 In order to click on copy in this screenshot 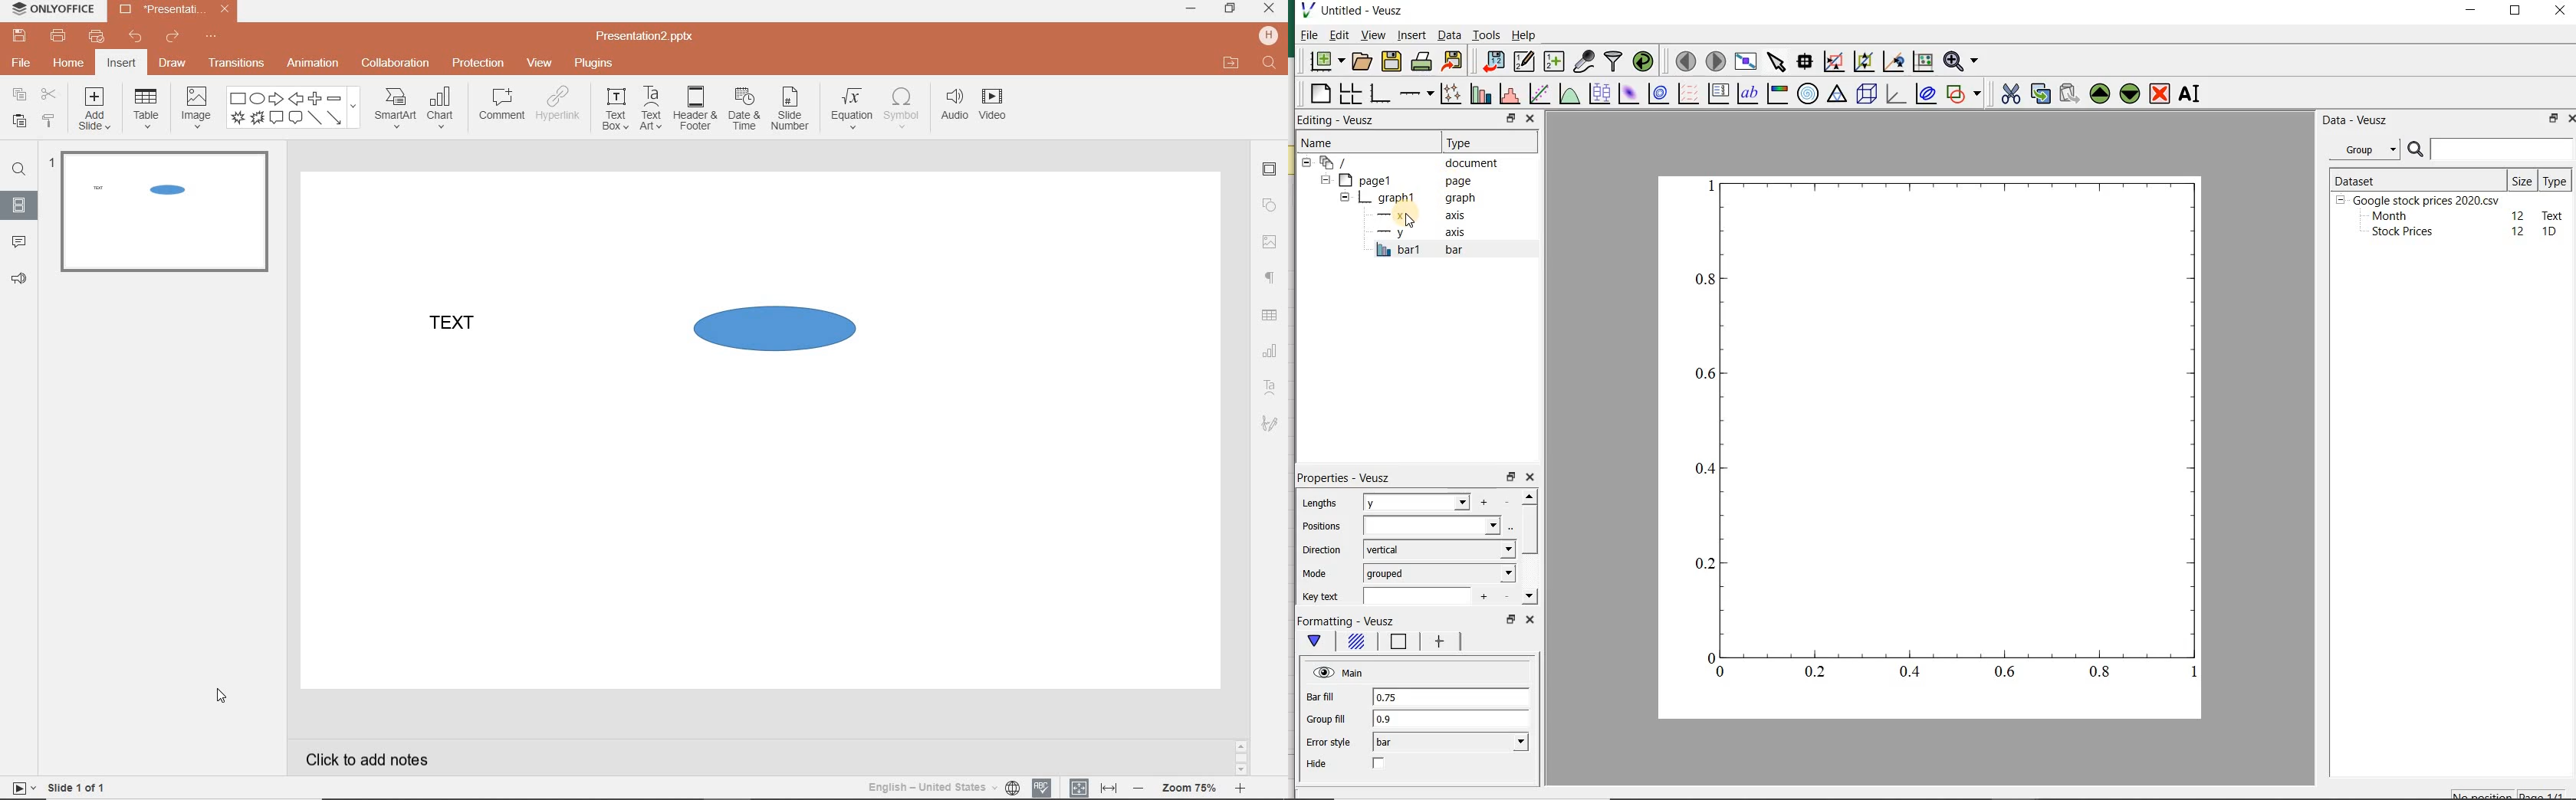, I will do `click(19, 94)`.